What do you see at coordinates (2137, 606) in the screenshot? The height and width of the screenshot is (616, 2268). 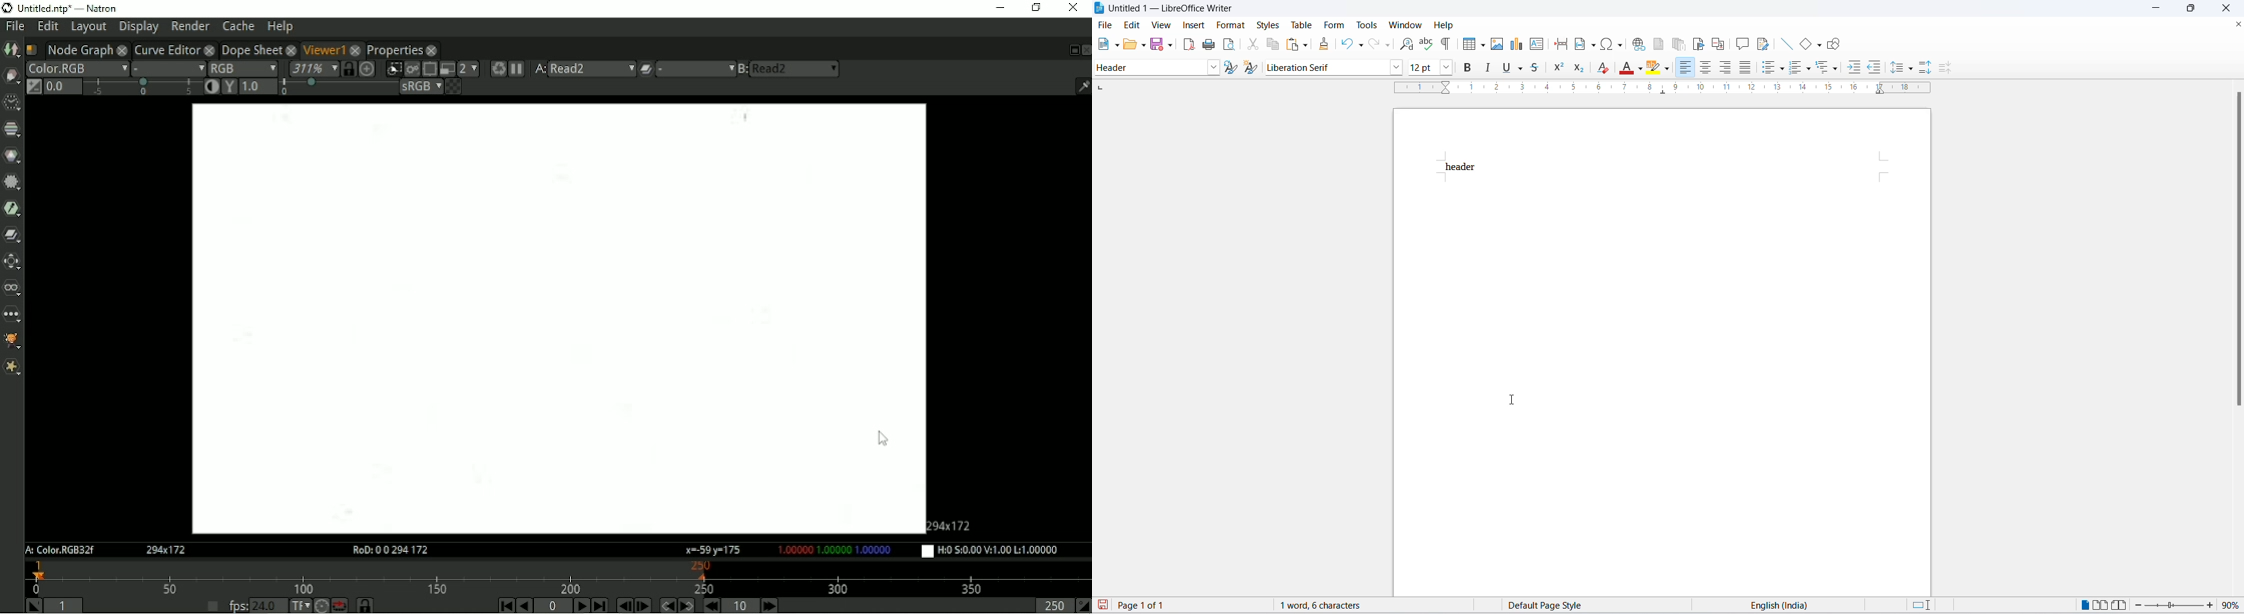 I see `decrease zoom` at bounding box center [2137, 606].